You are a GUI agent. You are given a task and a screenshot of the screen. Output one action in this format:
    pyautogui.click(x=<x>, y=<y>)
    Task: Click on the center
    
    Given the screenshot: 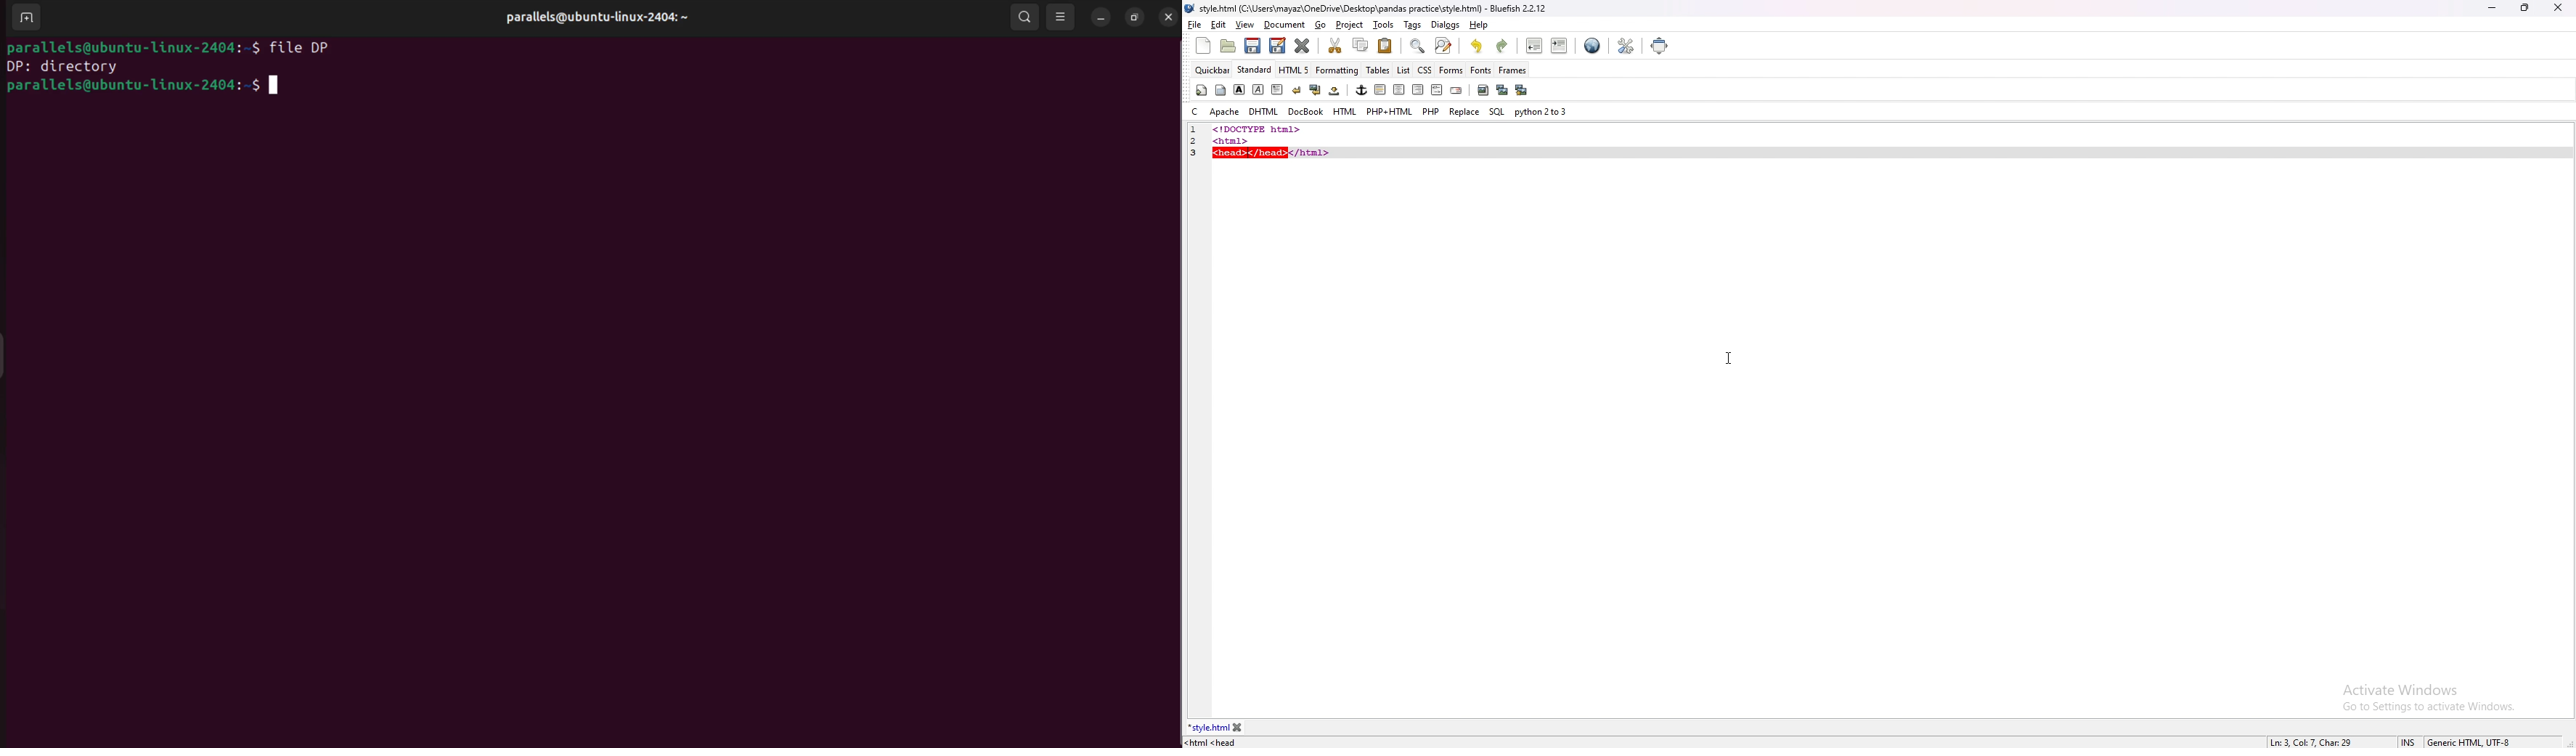 What is the action you would take?
    pyautogui.click(x=1398, y=90)
    